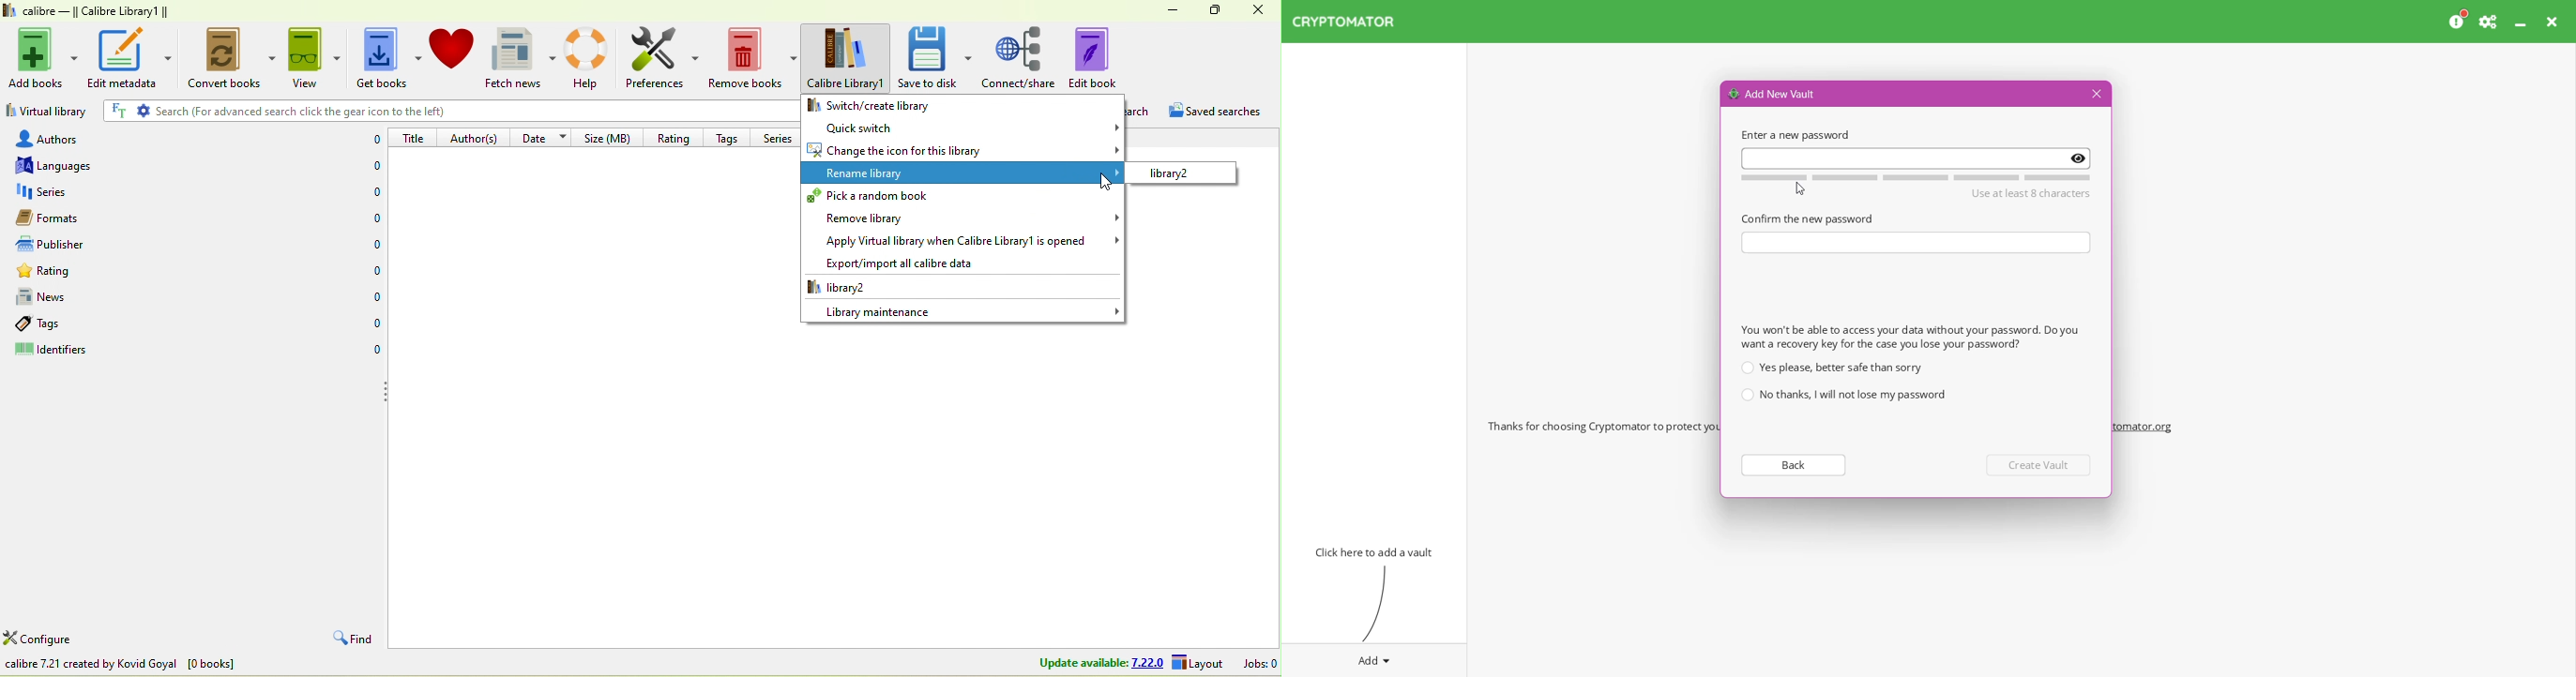  Describe the element at coordinates (185, 666) in the screenshot. I see `choose calibre library to work with calibrery library 1 [0 books]` at that location.